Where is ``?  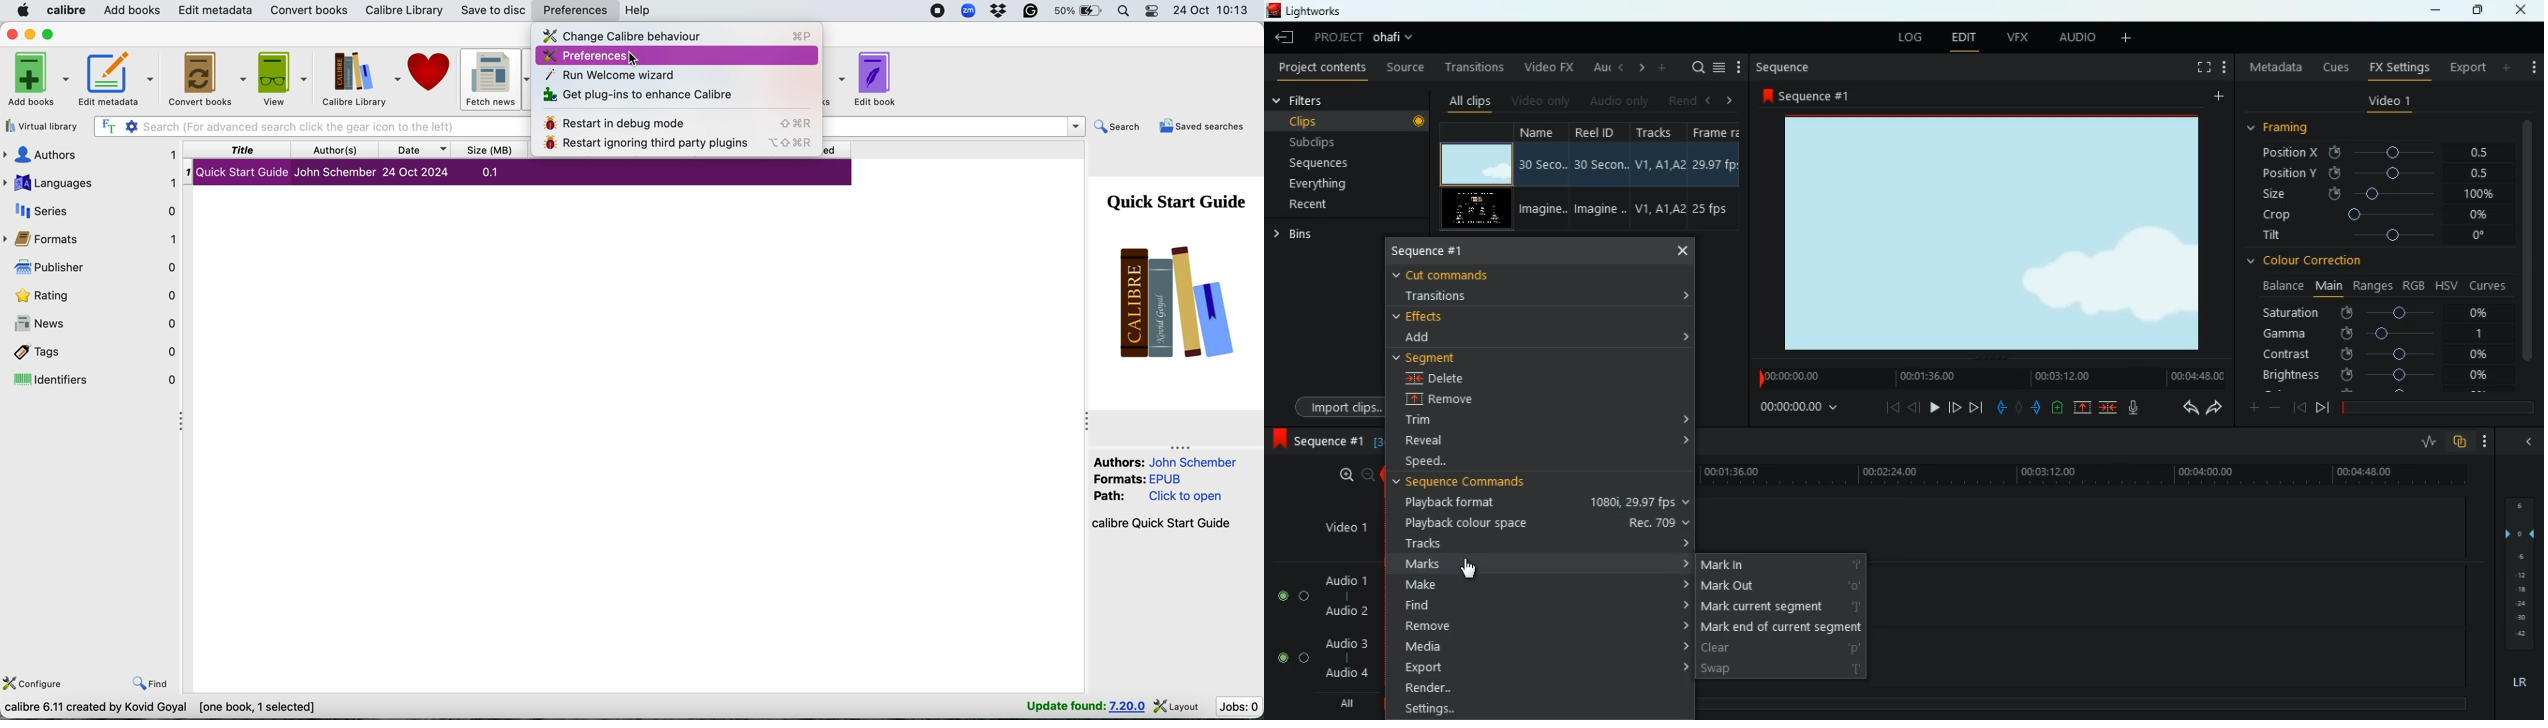
 is located at coordinates (2520, 619).